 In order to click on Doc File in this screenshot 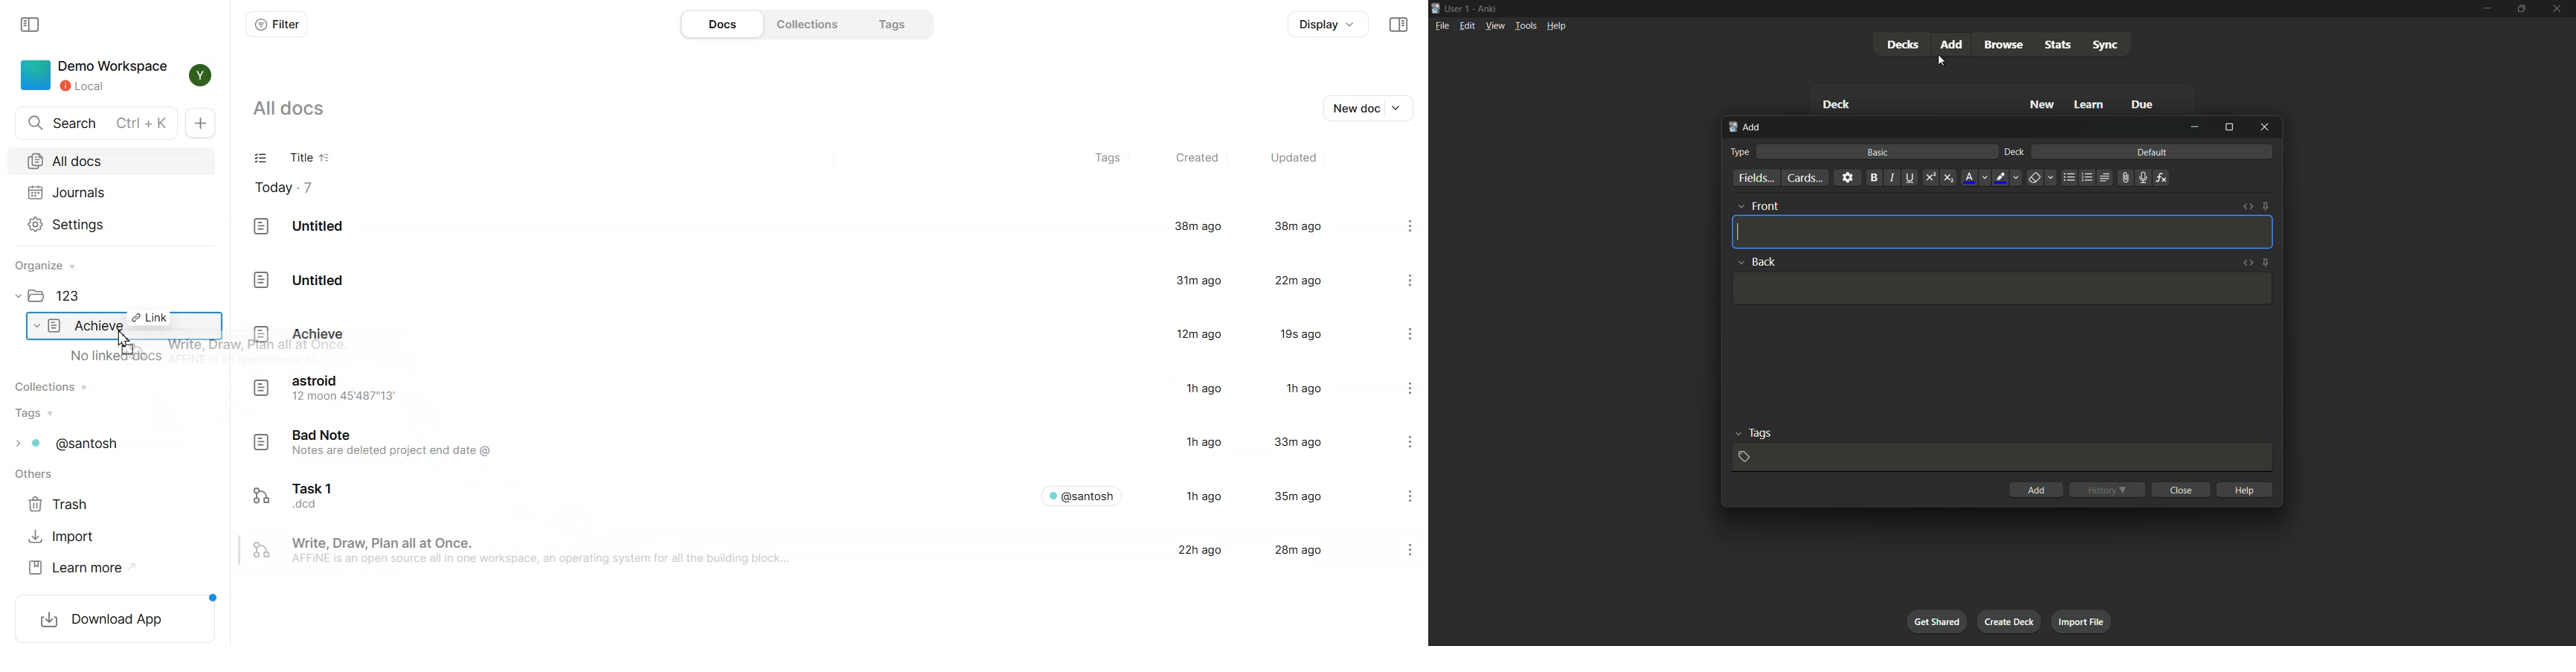, I will do `click(799, 551)`.